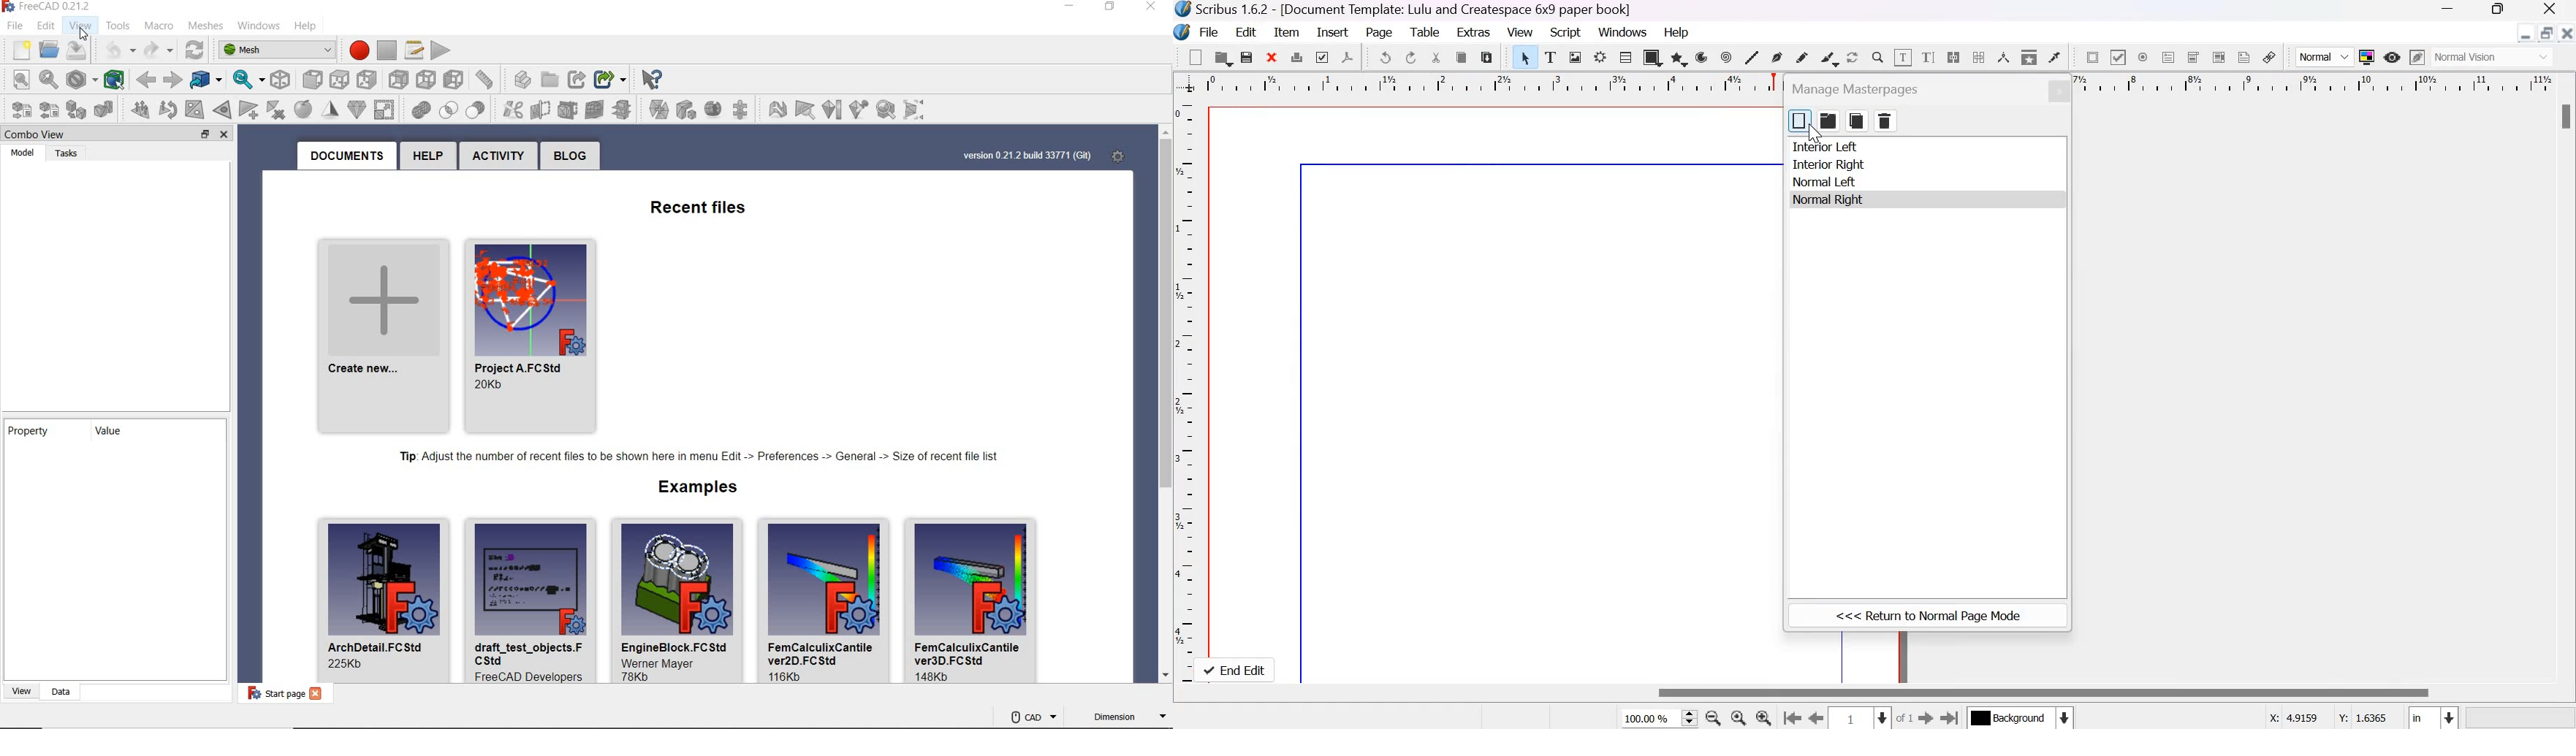  What do you see at coordinates (1904, 718) in the screenshot?
I see `of 1` at bounding box center [1904, 718].